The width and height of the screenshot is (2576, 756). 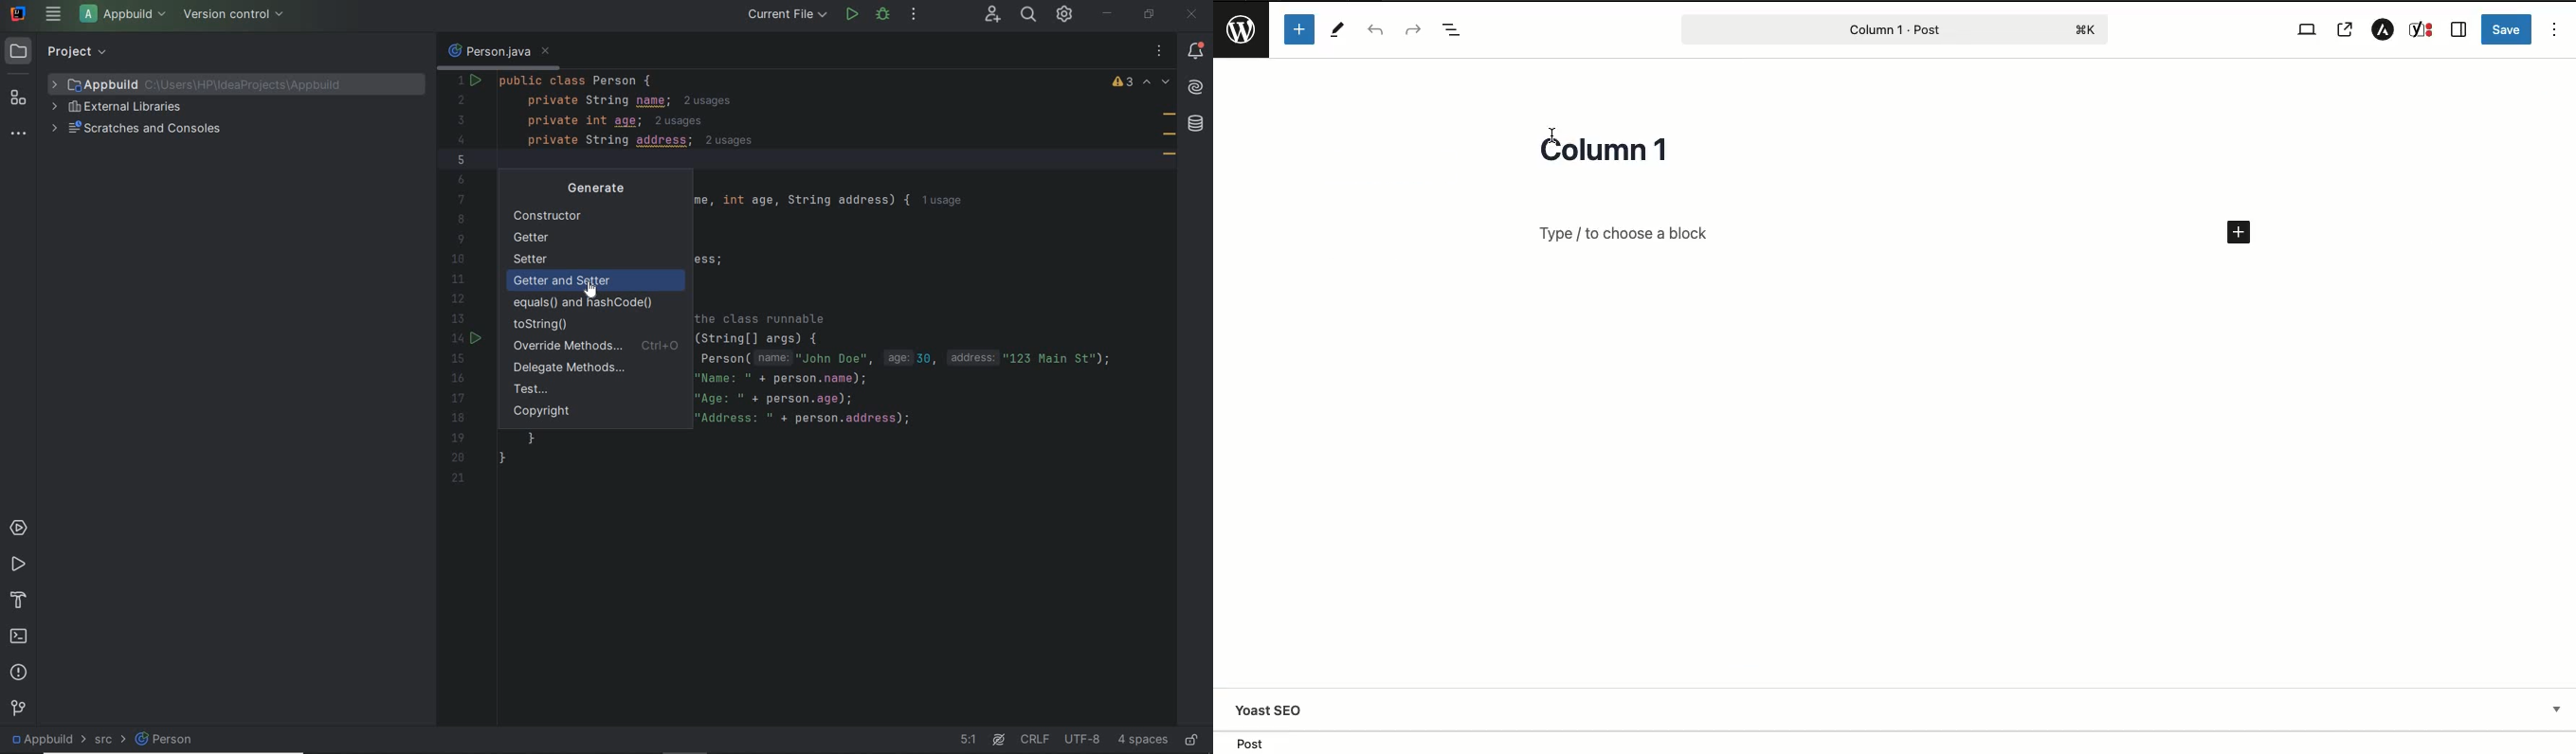 I want to click on View post, so click(x=2348, y=29).